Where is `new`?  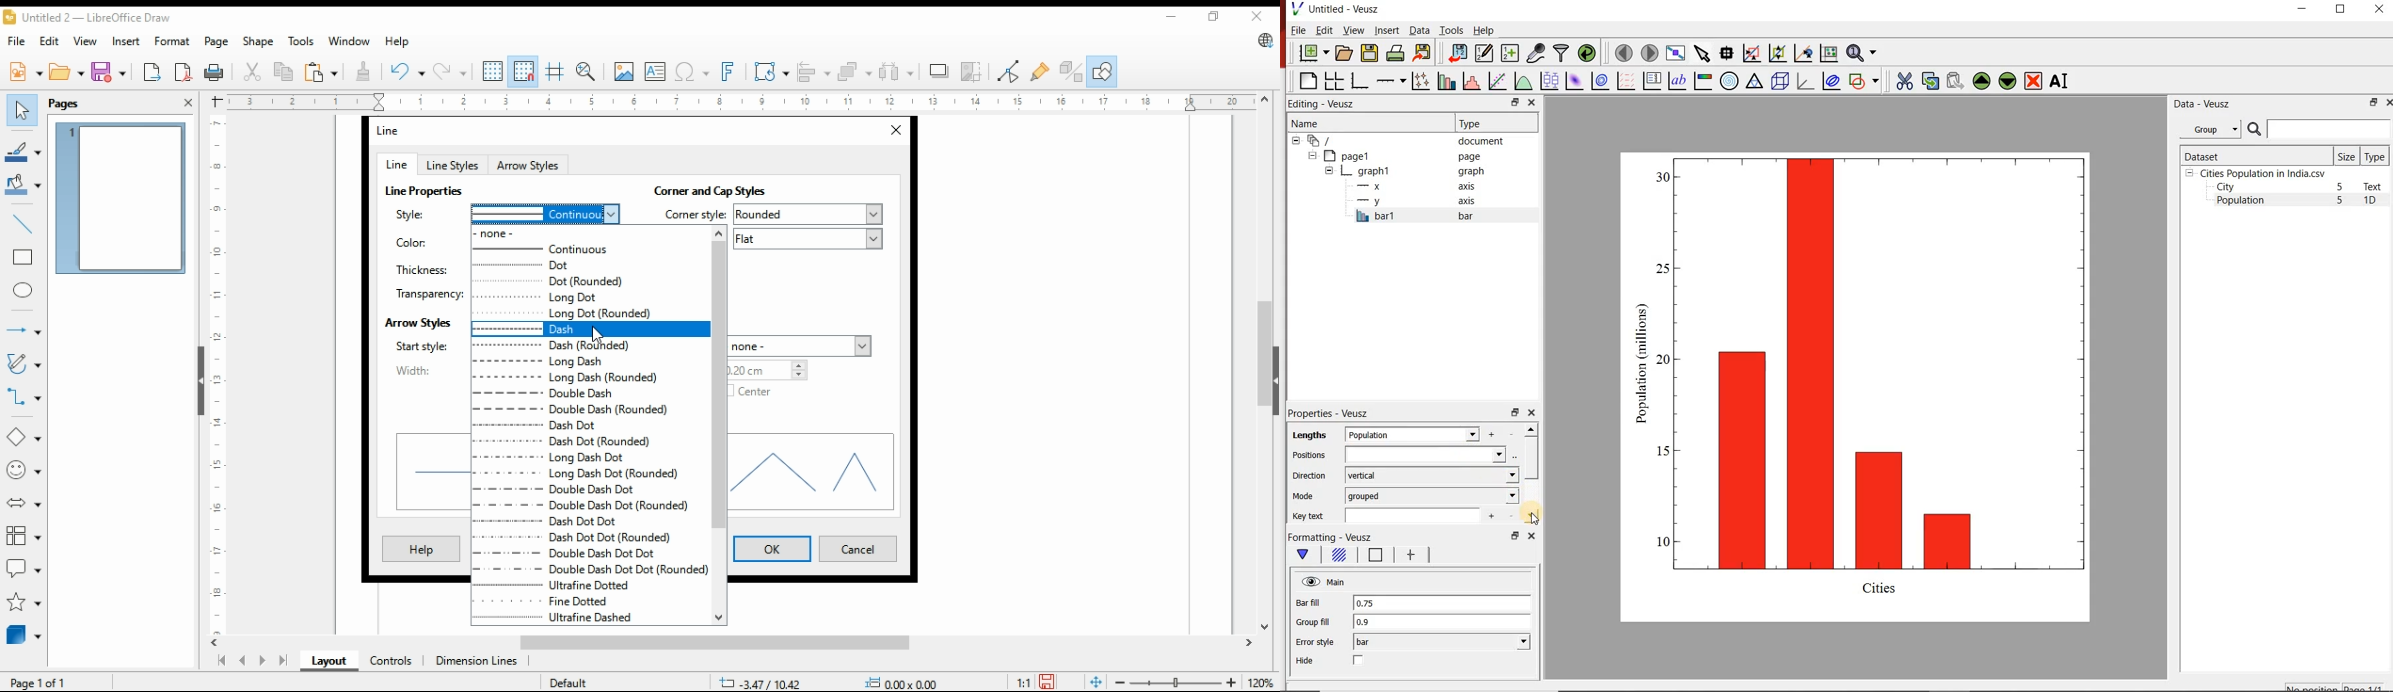 new is located at coordinates (25, 70).